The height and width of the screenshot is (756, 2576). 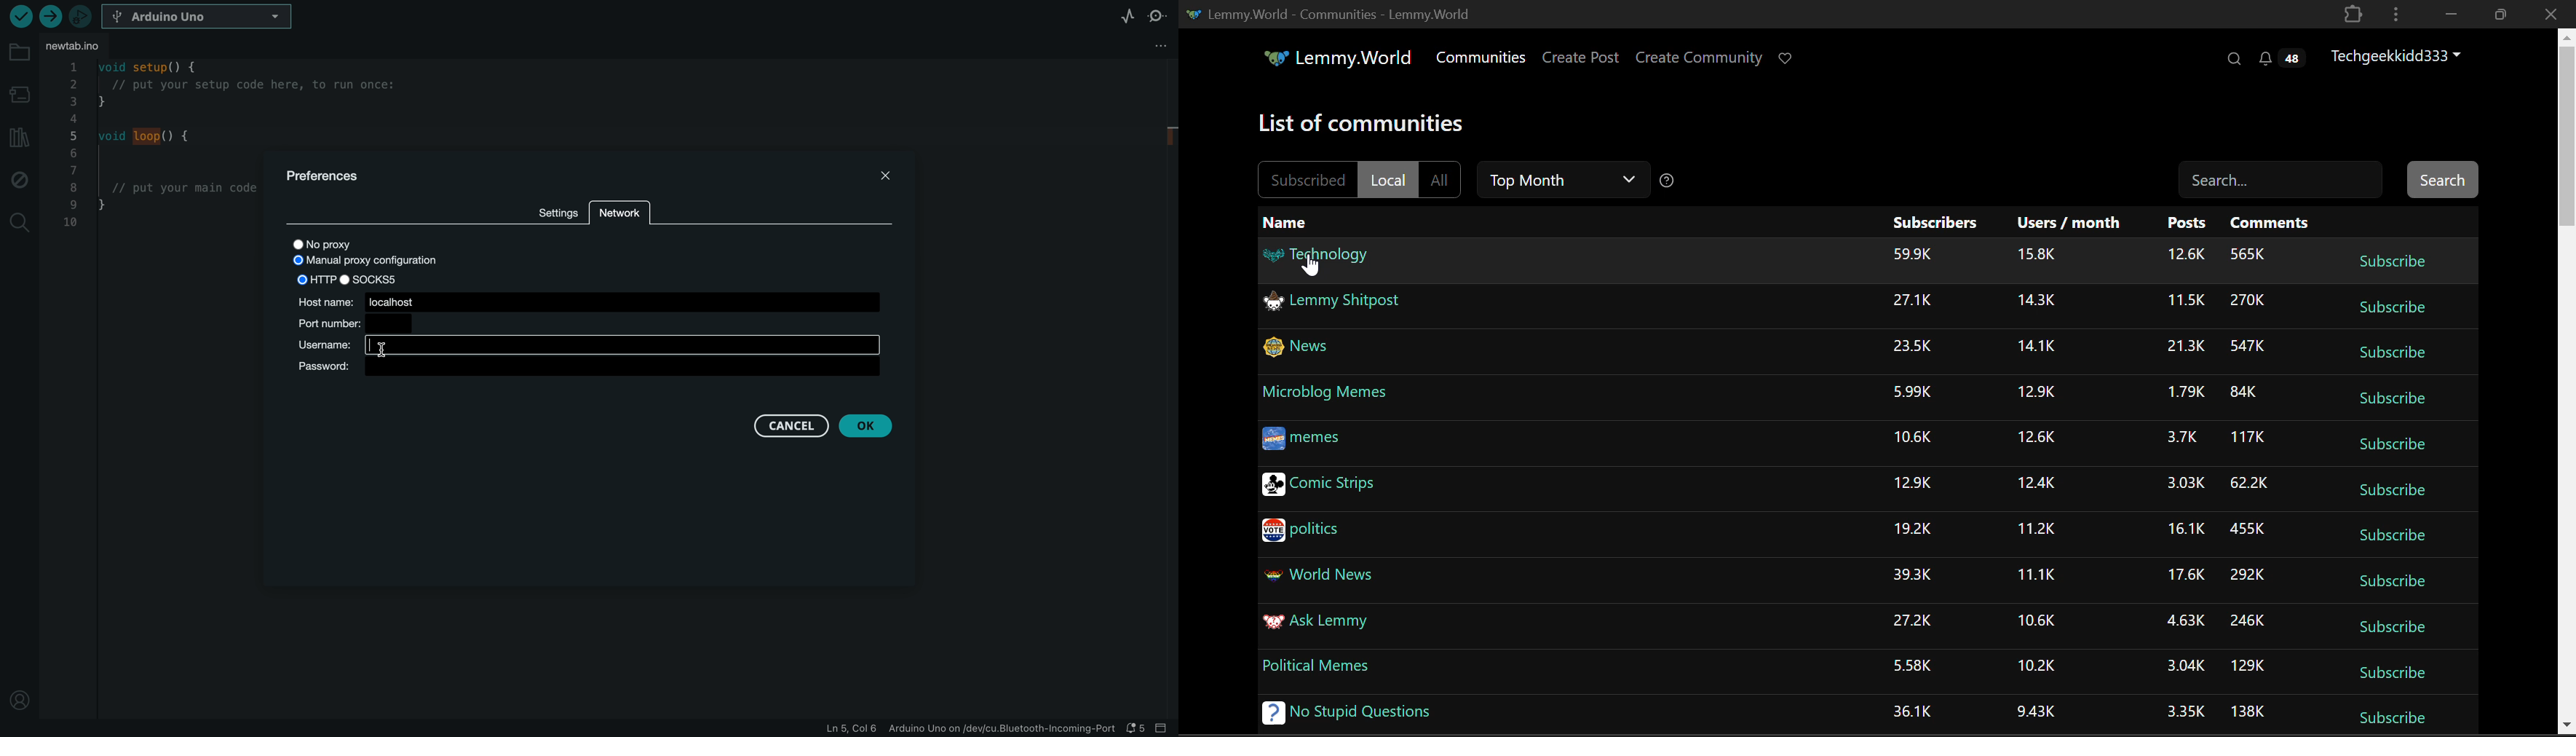 What do you see at coordinates (1581, 56) in the screenshot?
I see `Create Post` at bounding box center [1581, 56].